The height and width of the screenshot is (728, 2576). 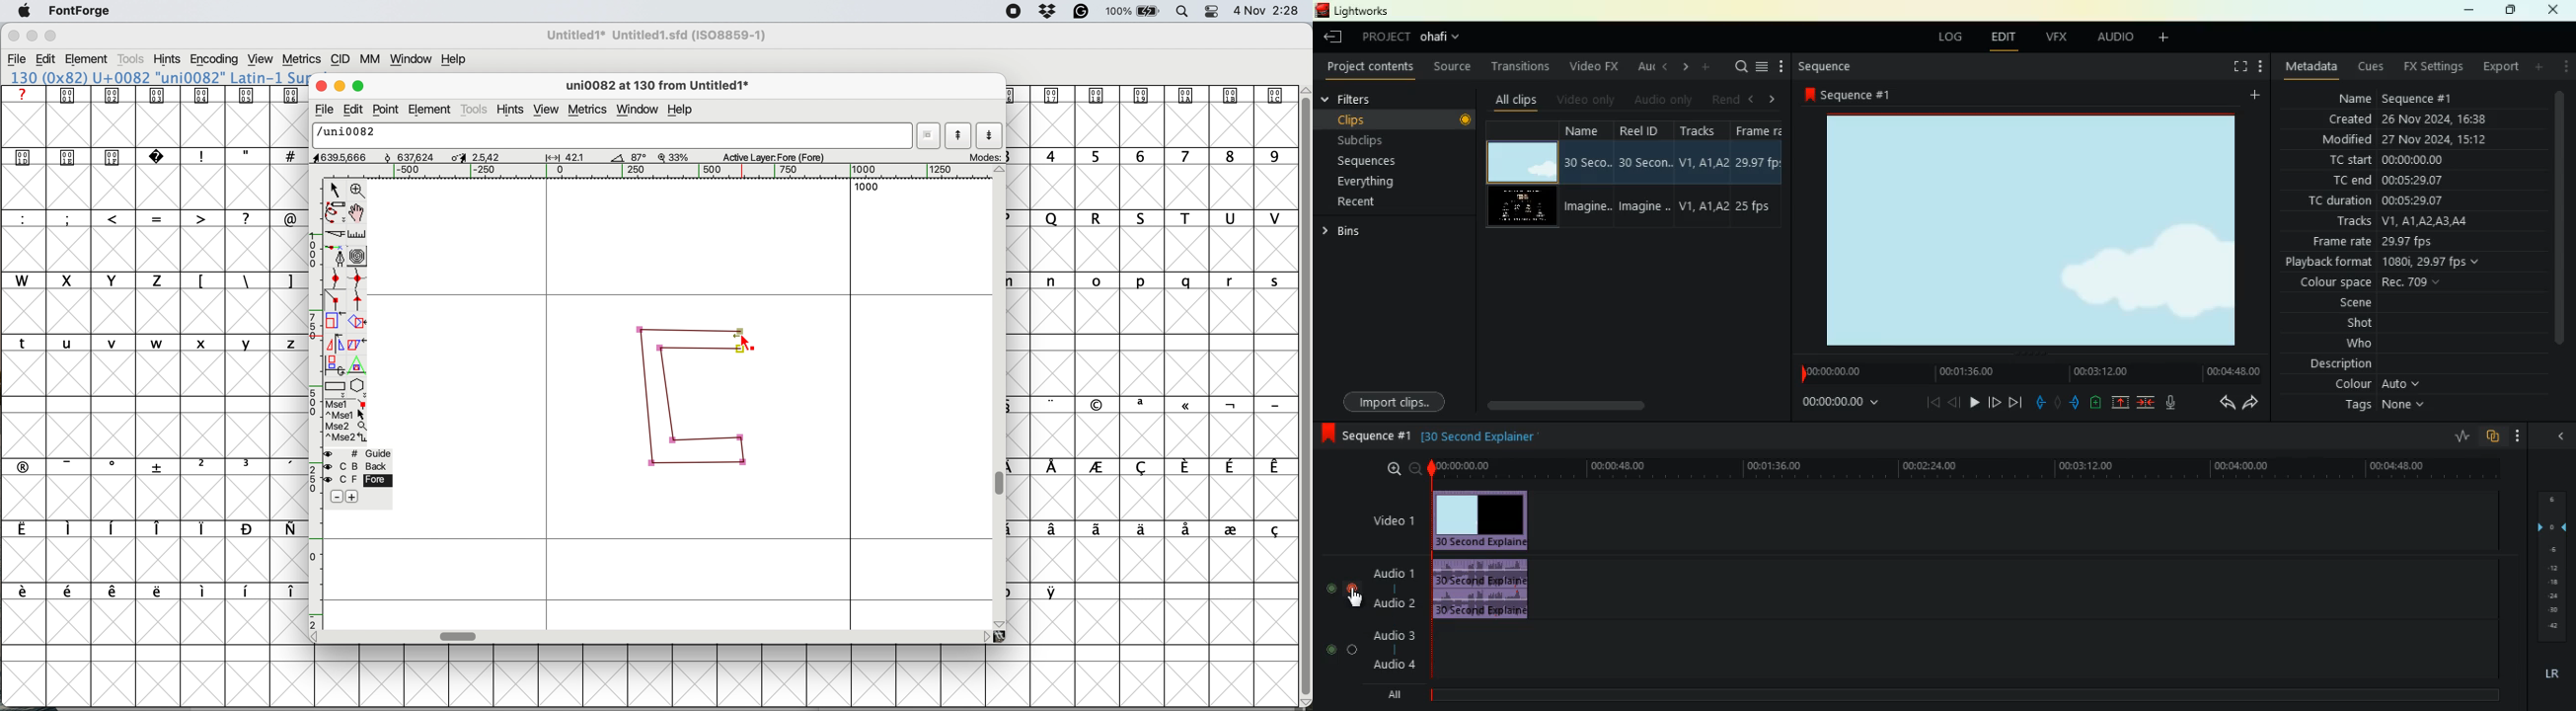 I want to click on font name, so click(x=156, y=78).